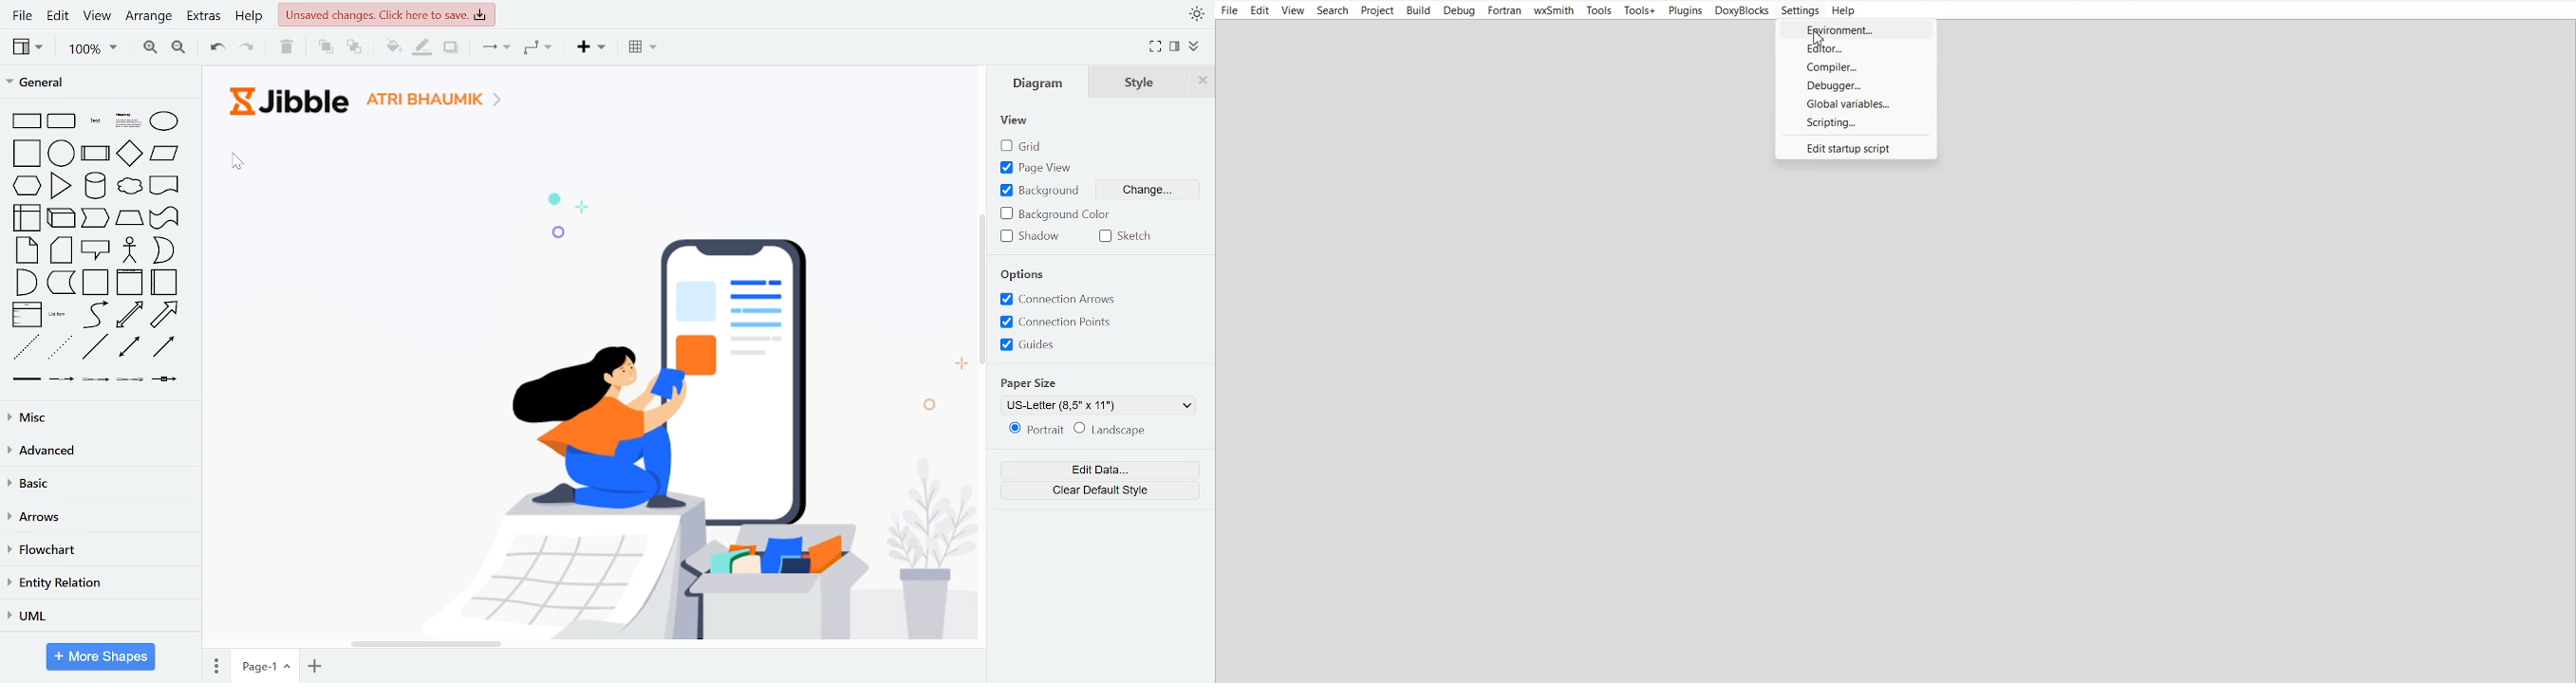 This screenshot has width=2576, height=700. Describe the element at coordinates (24, 349) in the screenshot. I see `general shapes` at that location.